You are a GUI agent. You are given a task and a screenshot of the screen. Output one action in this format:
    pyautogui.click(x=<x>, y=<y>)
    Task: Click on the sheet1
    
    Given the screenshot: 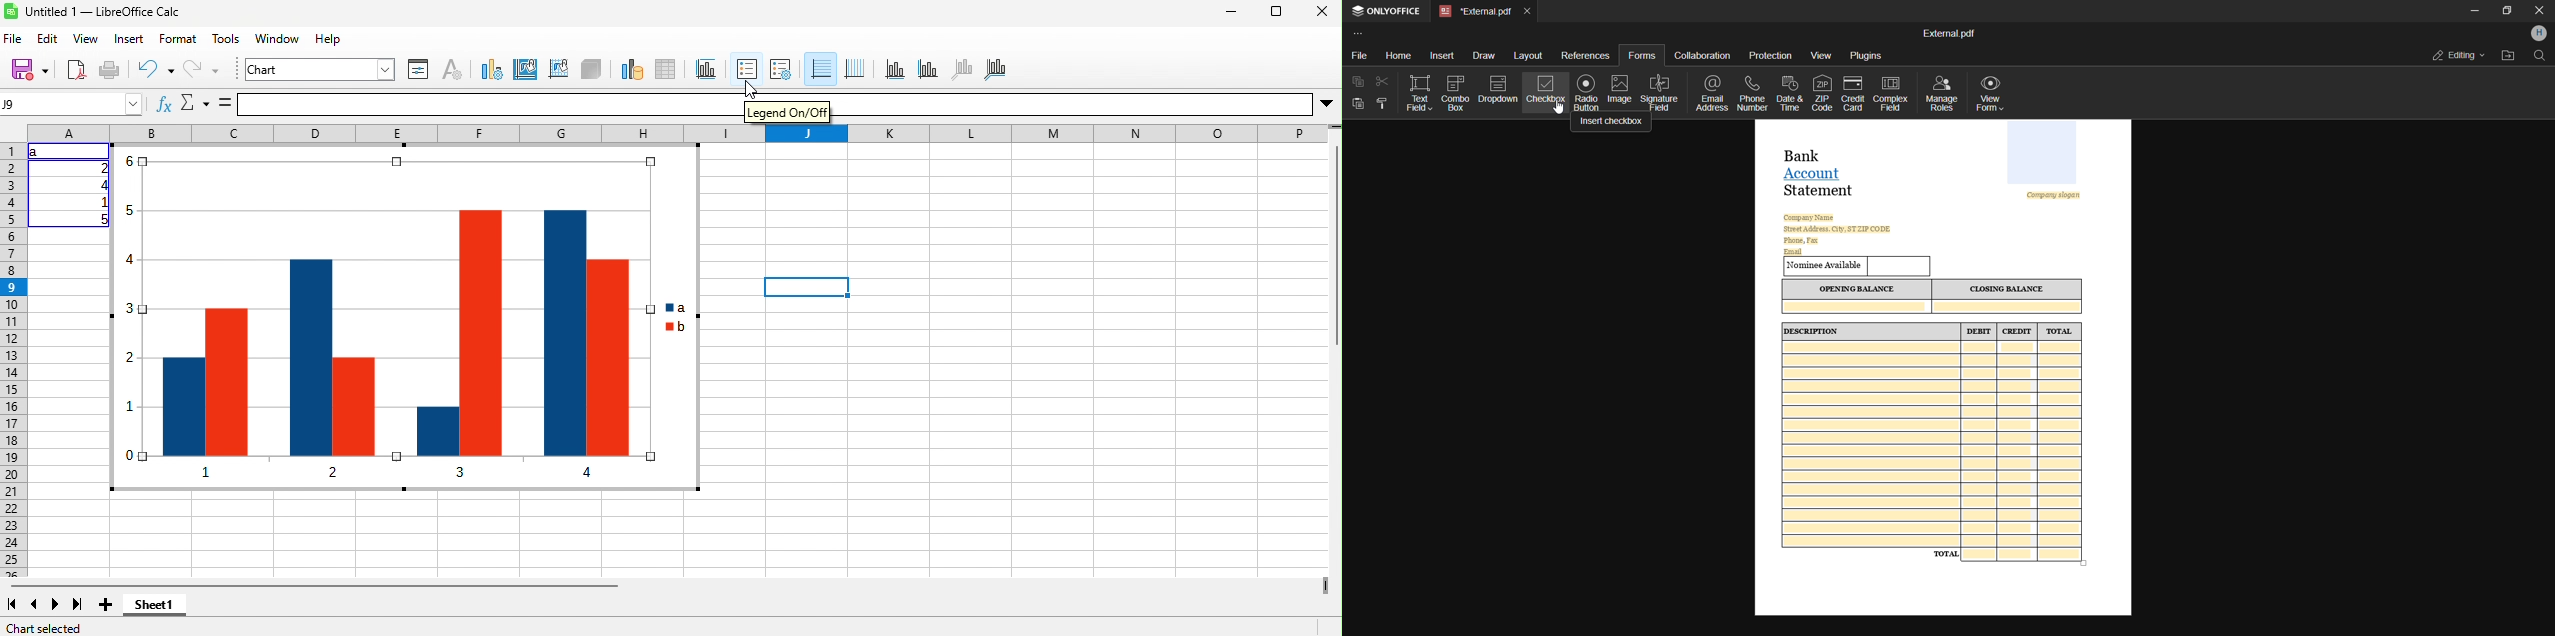 What is the action you would take?
    pyautogui.click(x=154, y=605)
    